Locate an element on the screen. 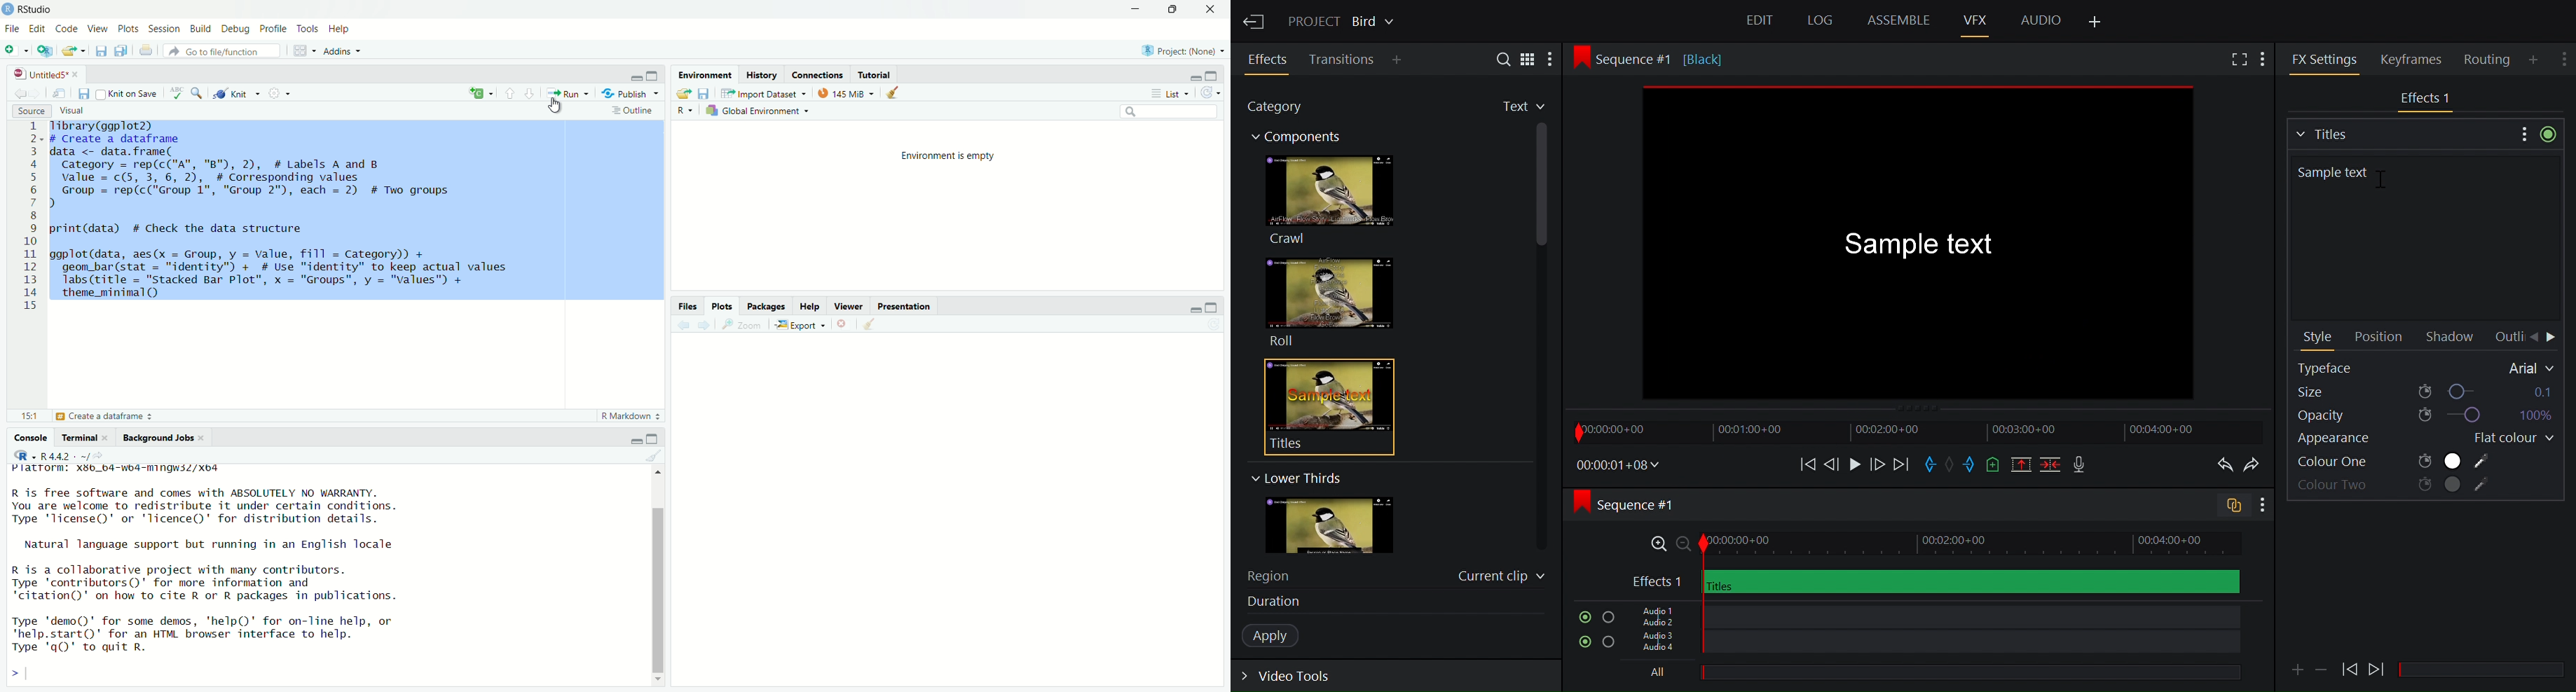 This screenshot has width=2576, height=700. Maximize is located at coordinates (654, 76).